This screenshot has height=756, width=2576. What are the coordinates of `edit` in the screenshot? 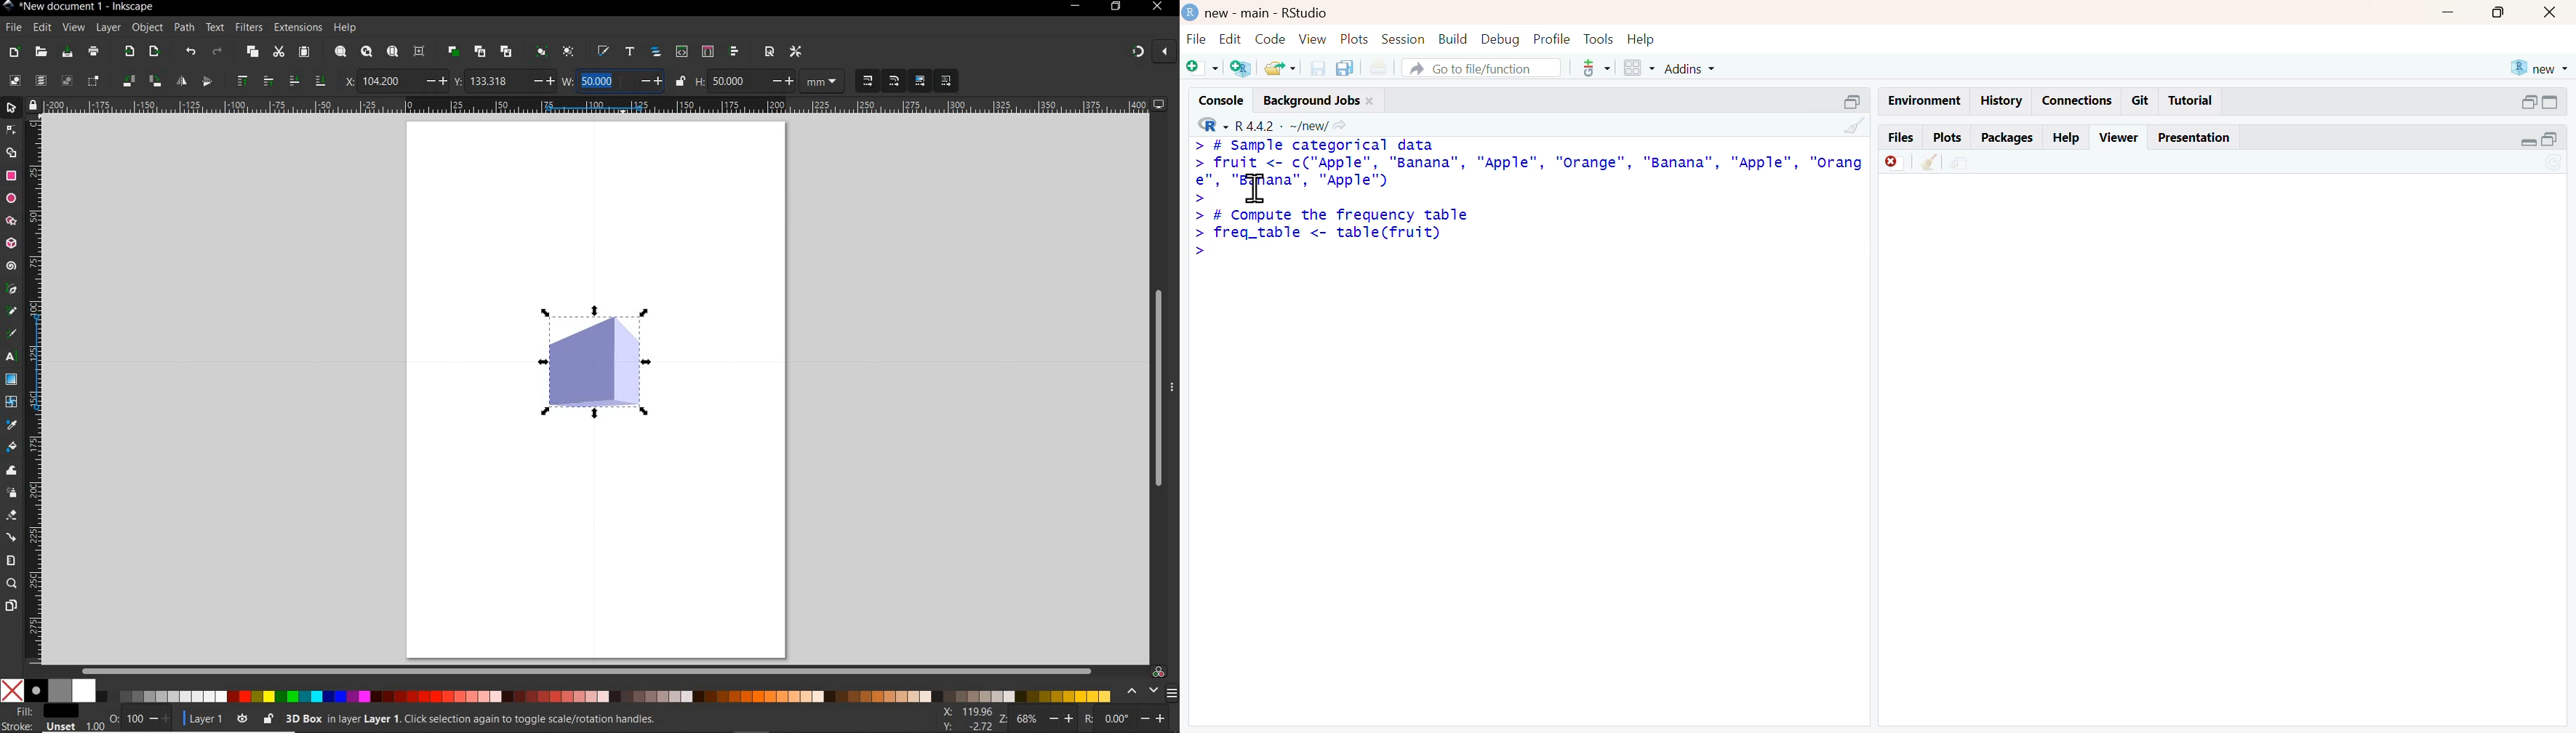 It's located at (41, 28).